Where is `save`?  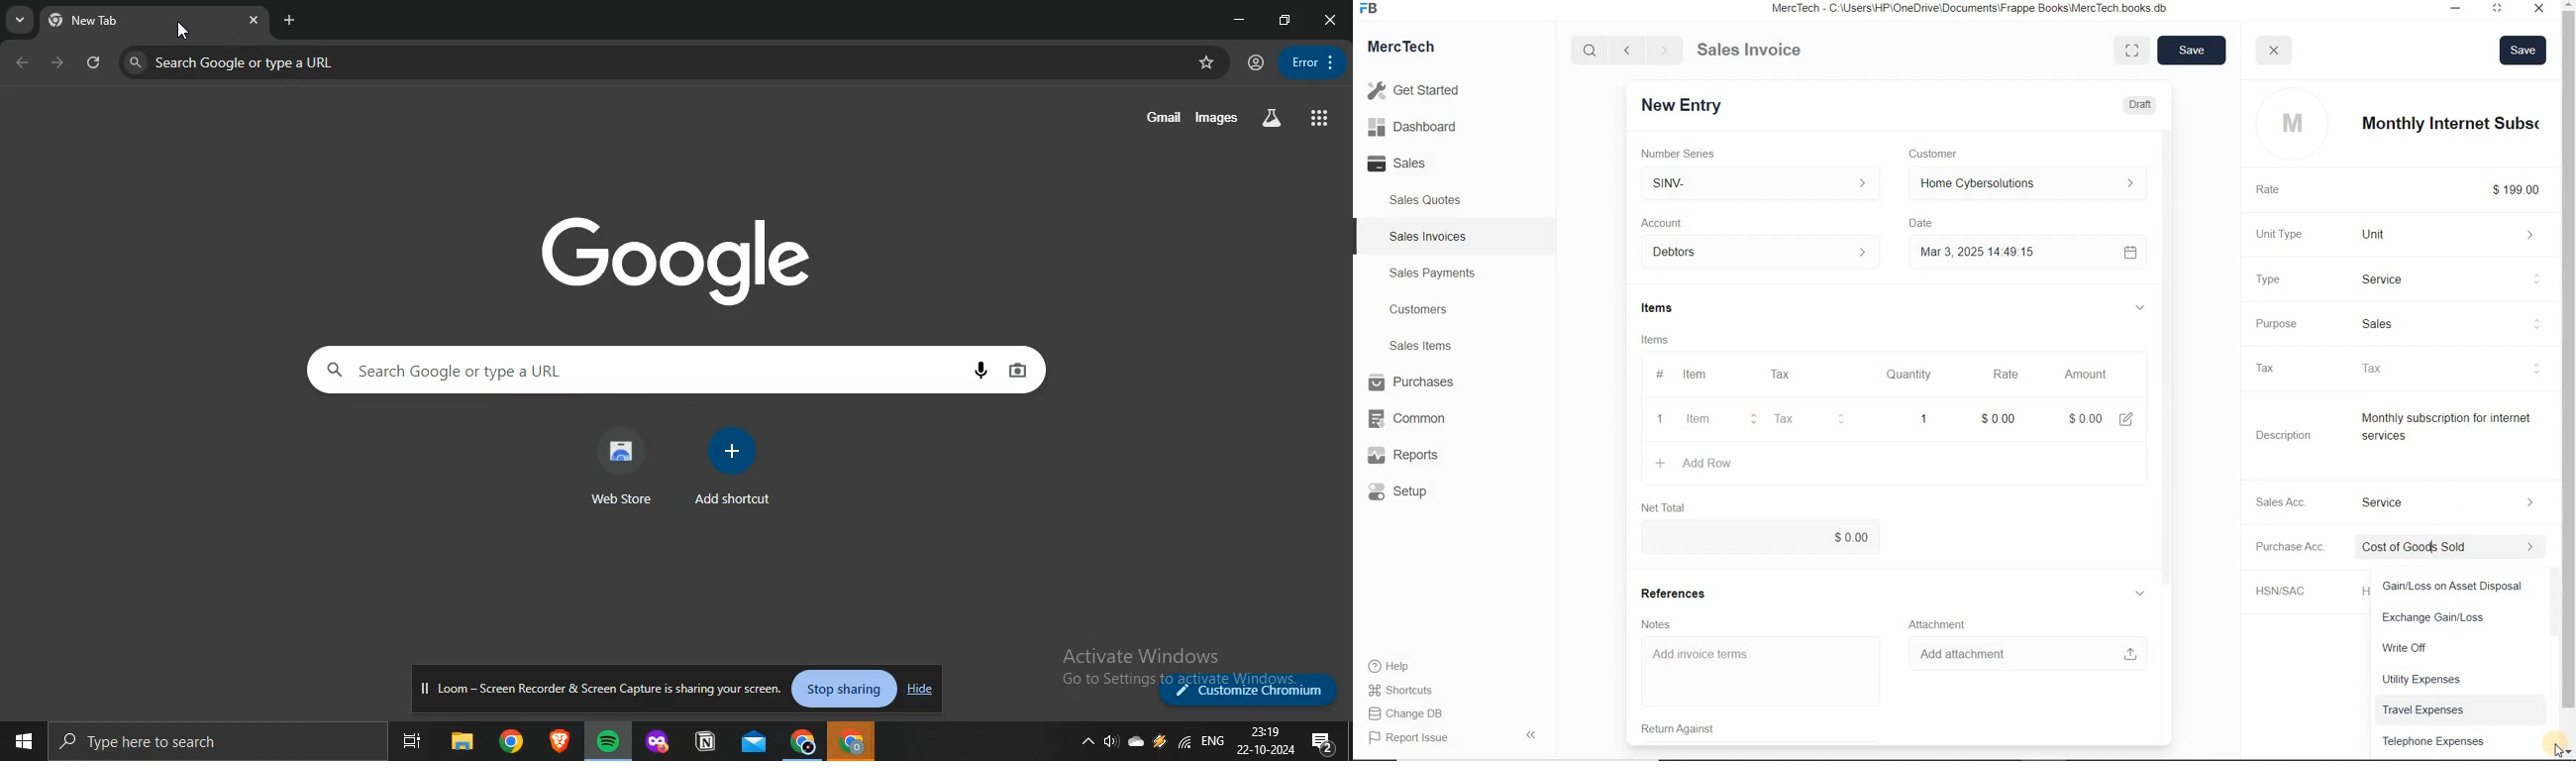 save is located at coordinates (2190, 51).